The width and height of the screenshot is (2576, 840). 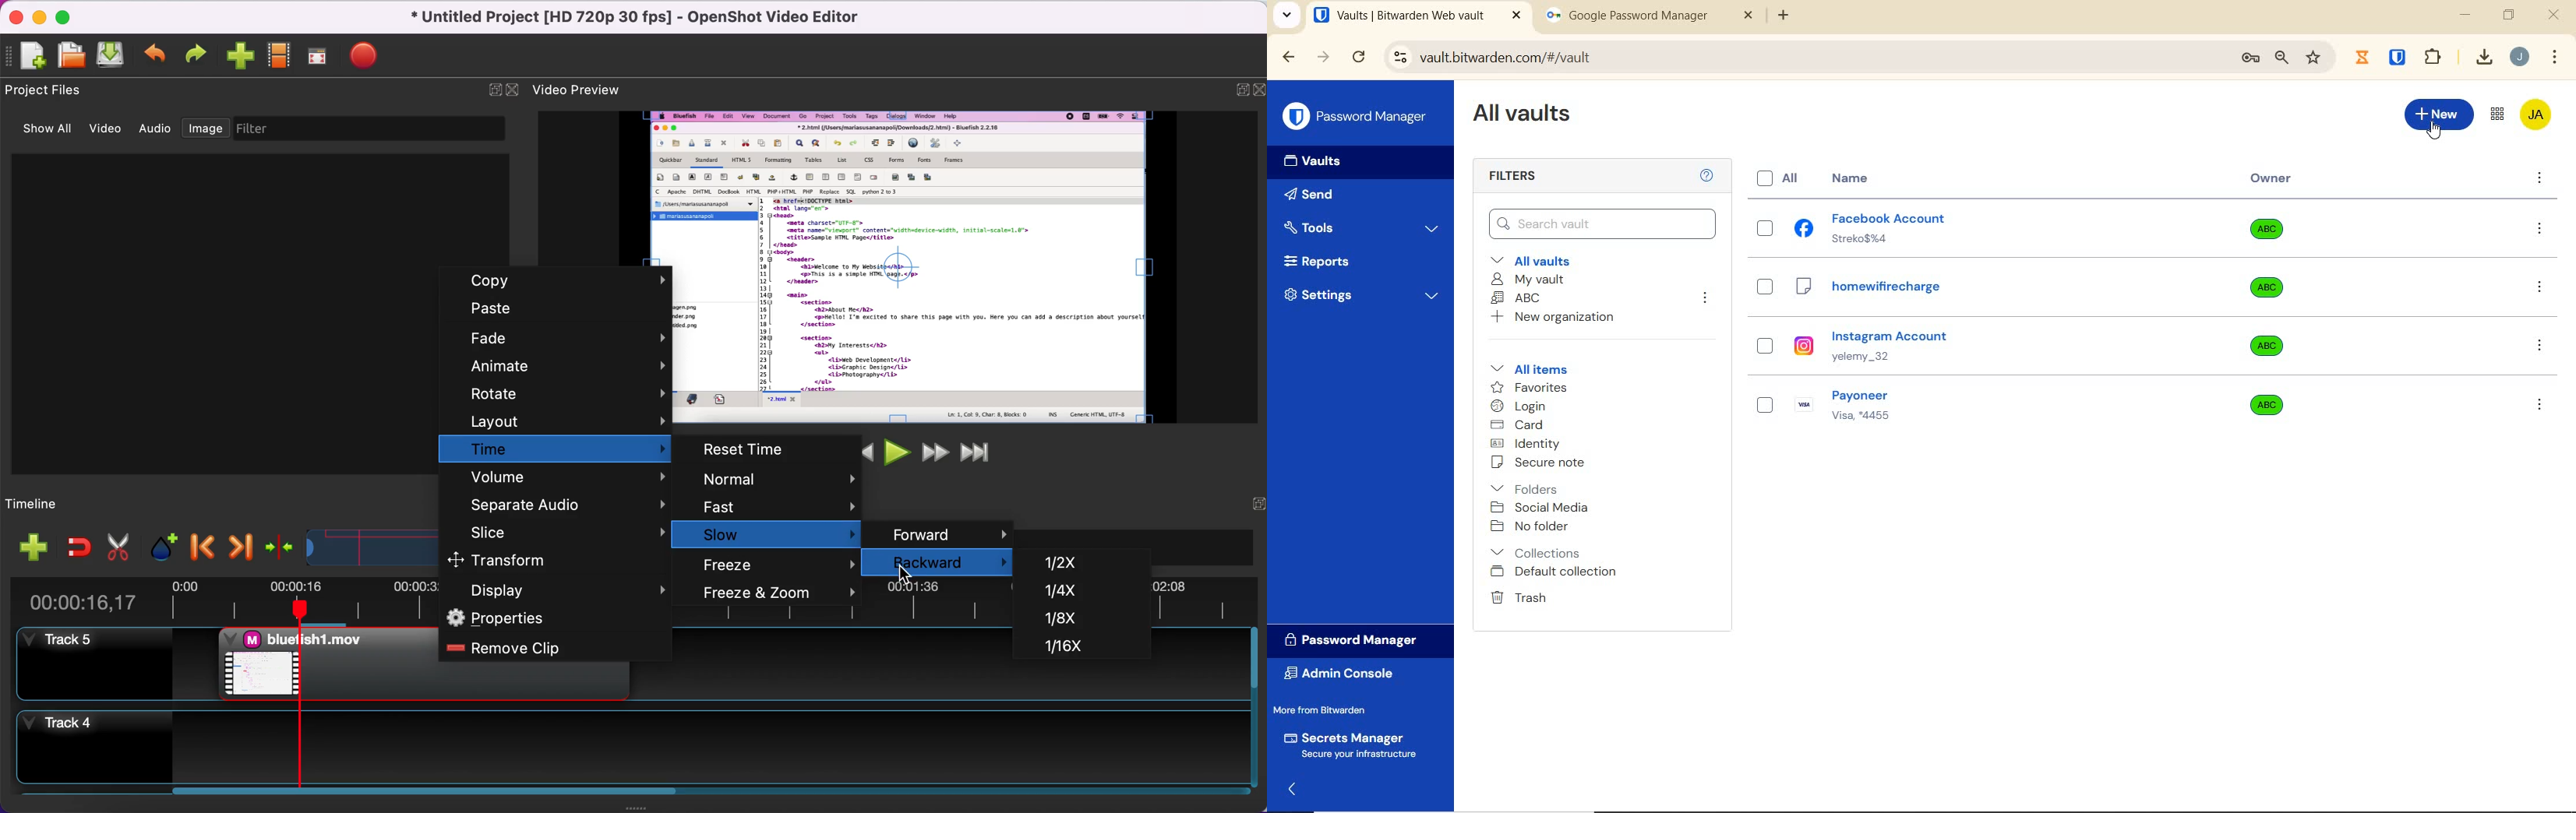 I want to click on more option, so click(x=2540, y=179).